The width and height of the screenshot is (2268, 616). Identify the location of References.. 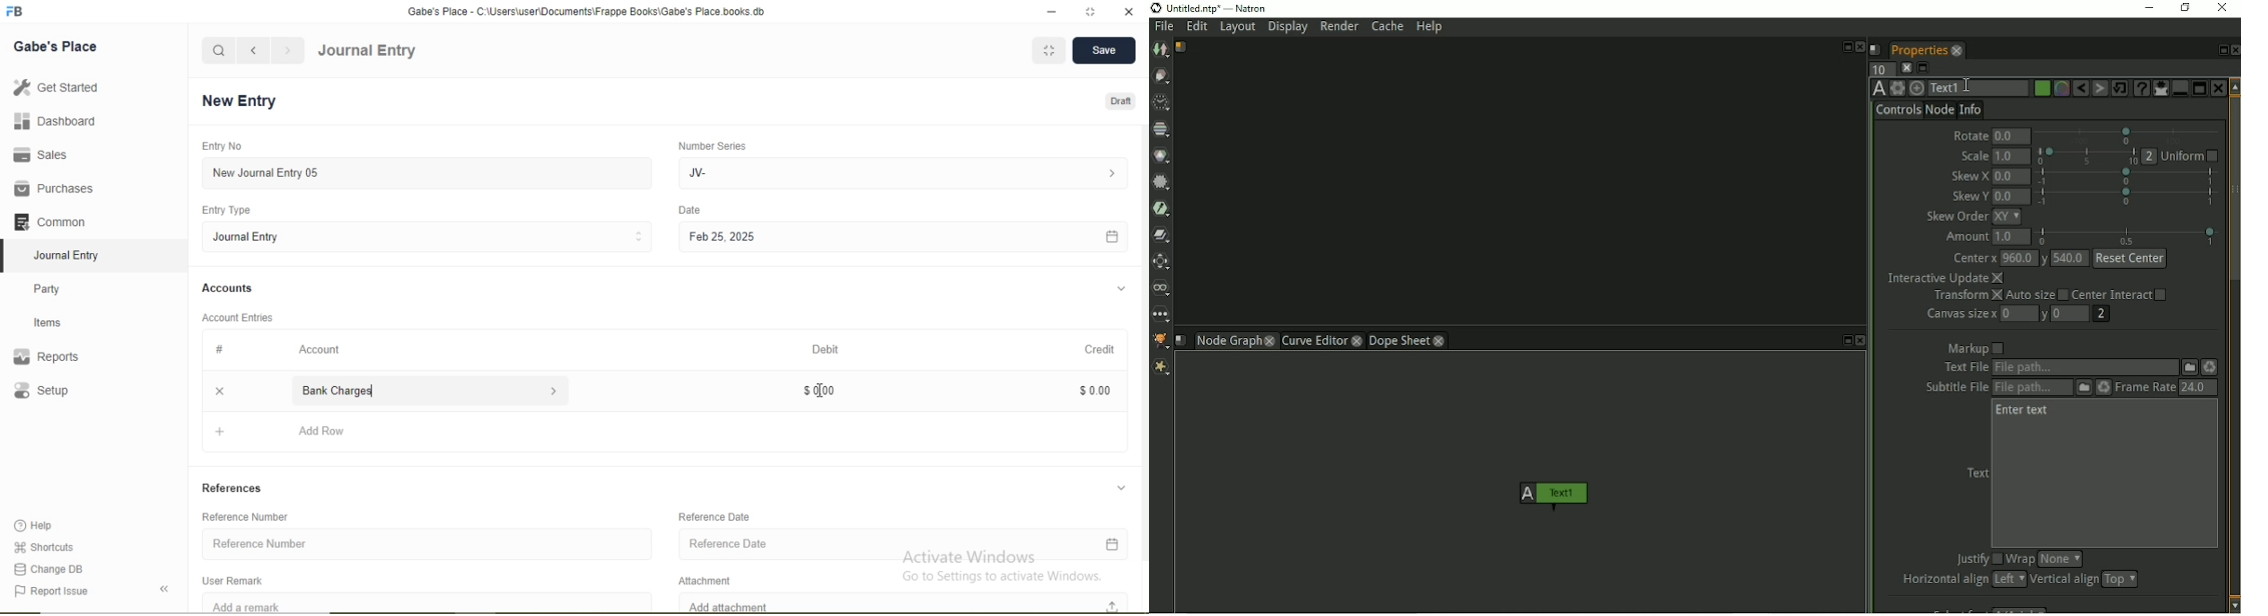
(232, 487).